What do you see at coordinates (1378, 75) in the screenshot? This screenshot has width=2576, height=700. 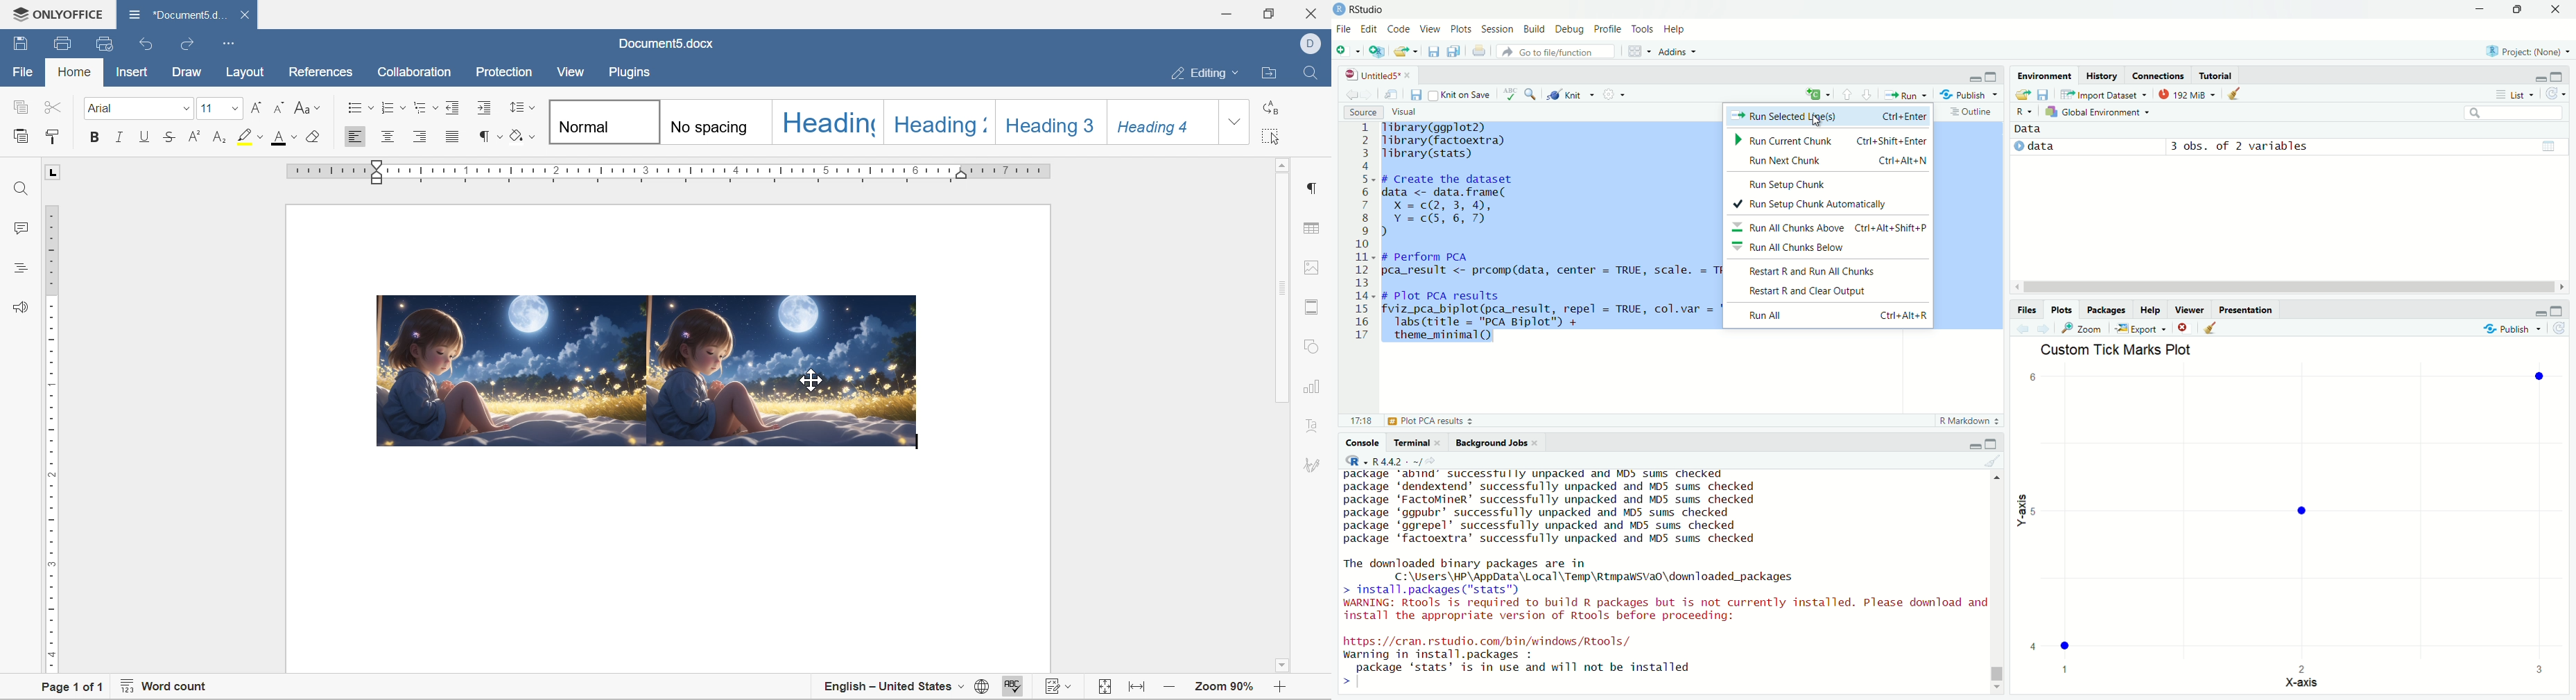 I see `file name: untitled5` at bounding box center [1378, 75].